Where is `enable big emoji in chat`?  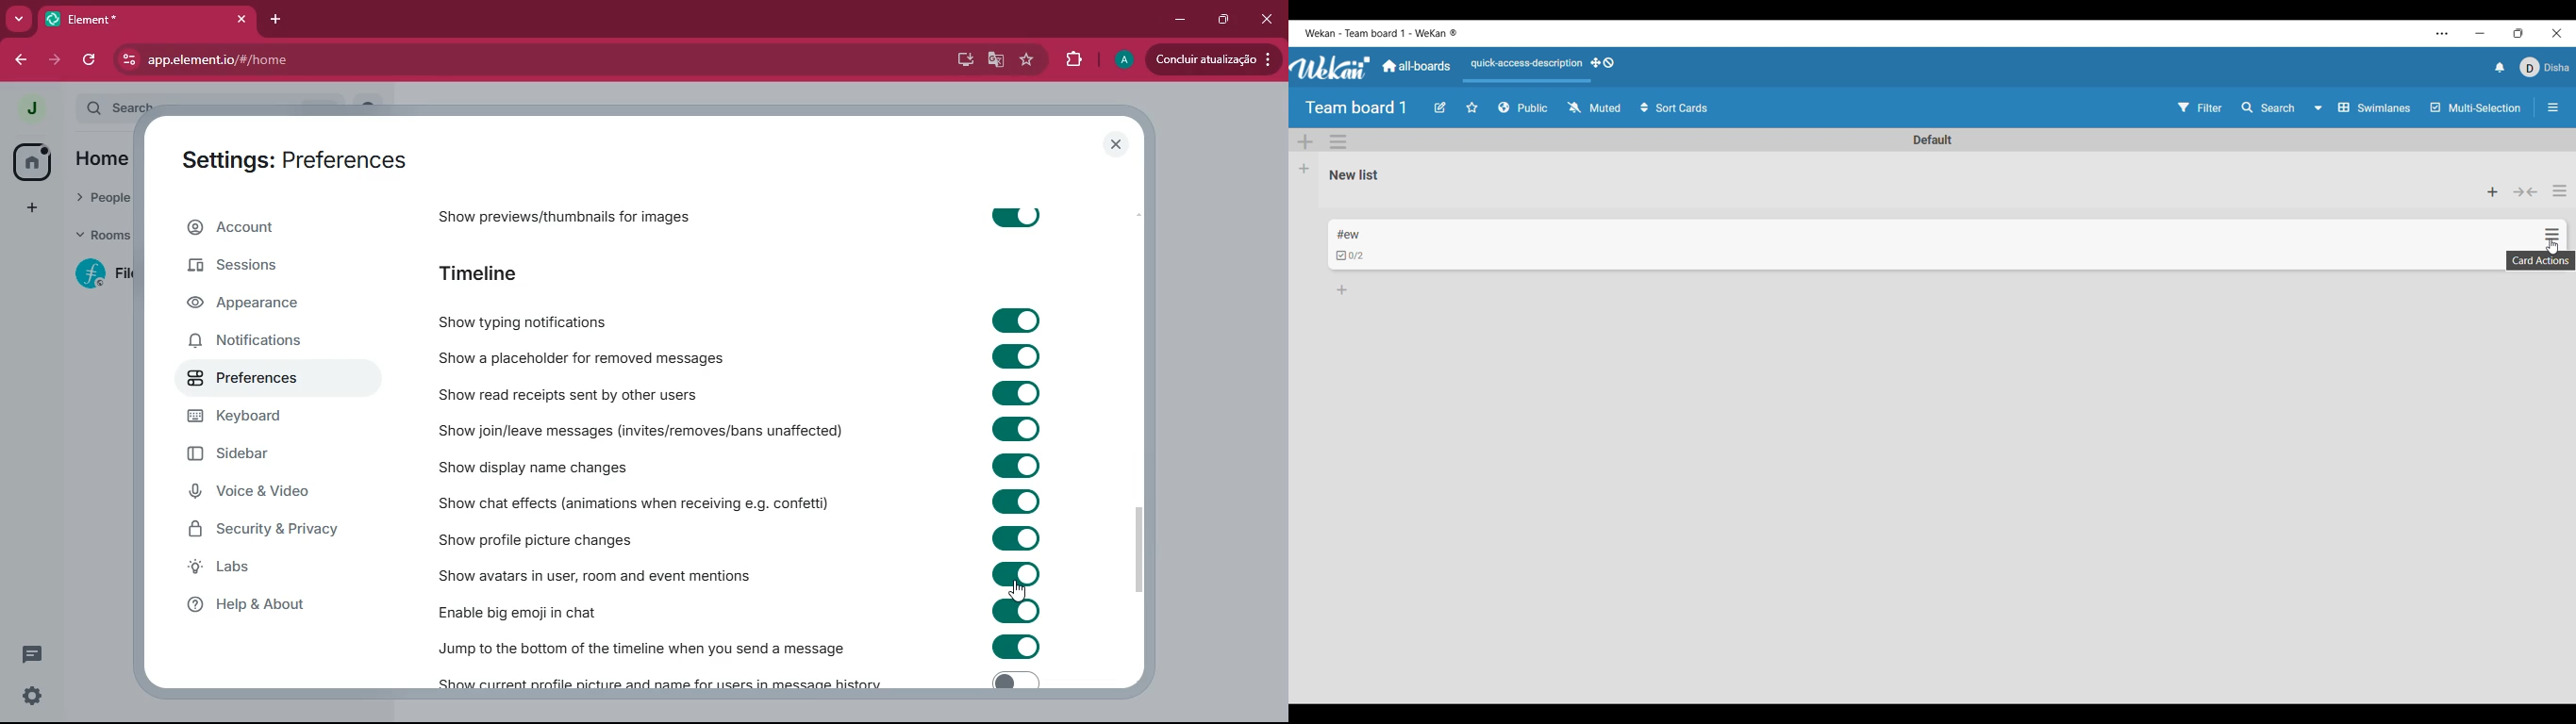 enable big emoji in chat is located at coordinates (551, 610).